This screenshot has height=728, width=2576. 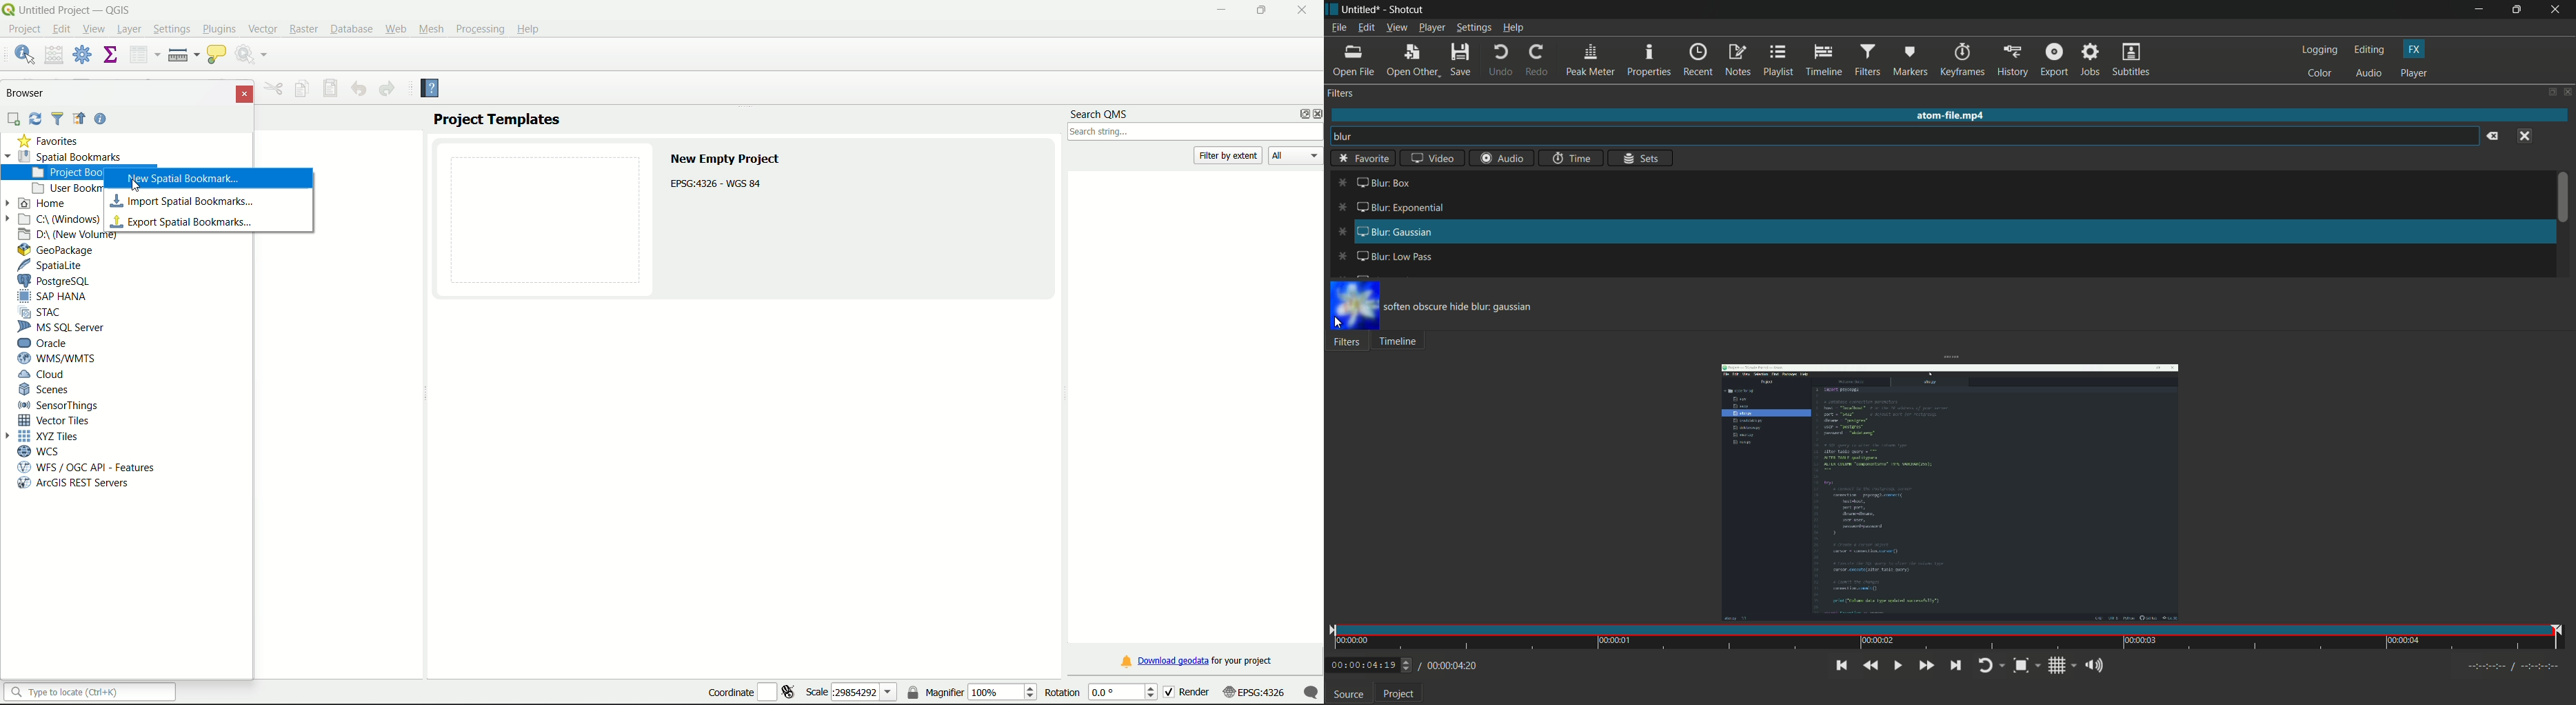 What do you see at coordinates (61, 406) in the screenshot?
I see `Sensor Things` at bounding box center [61, 406].